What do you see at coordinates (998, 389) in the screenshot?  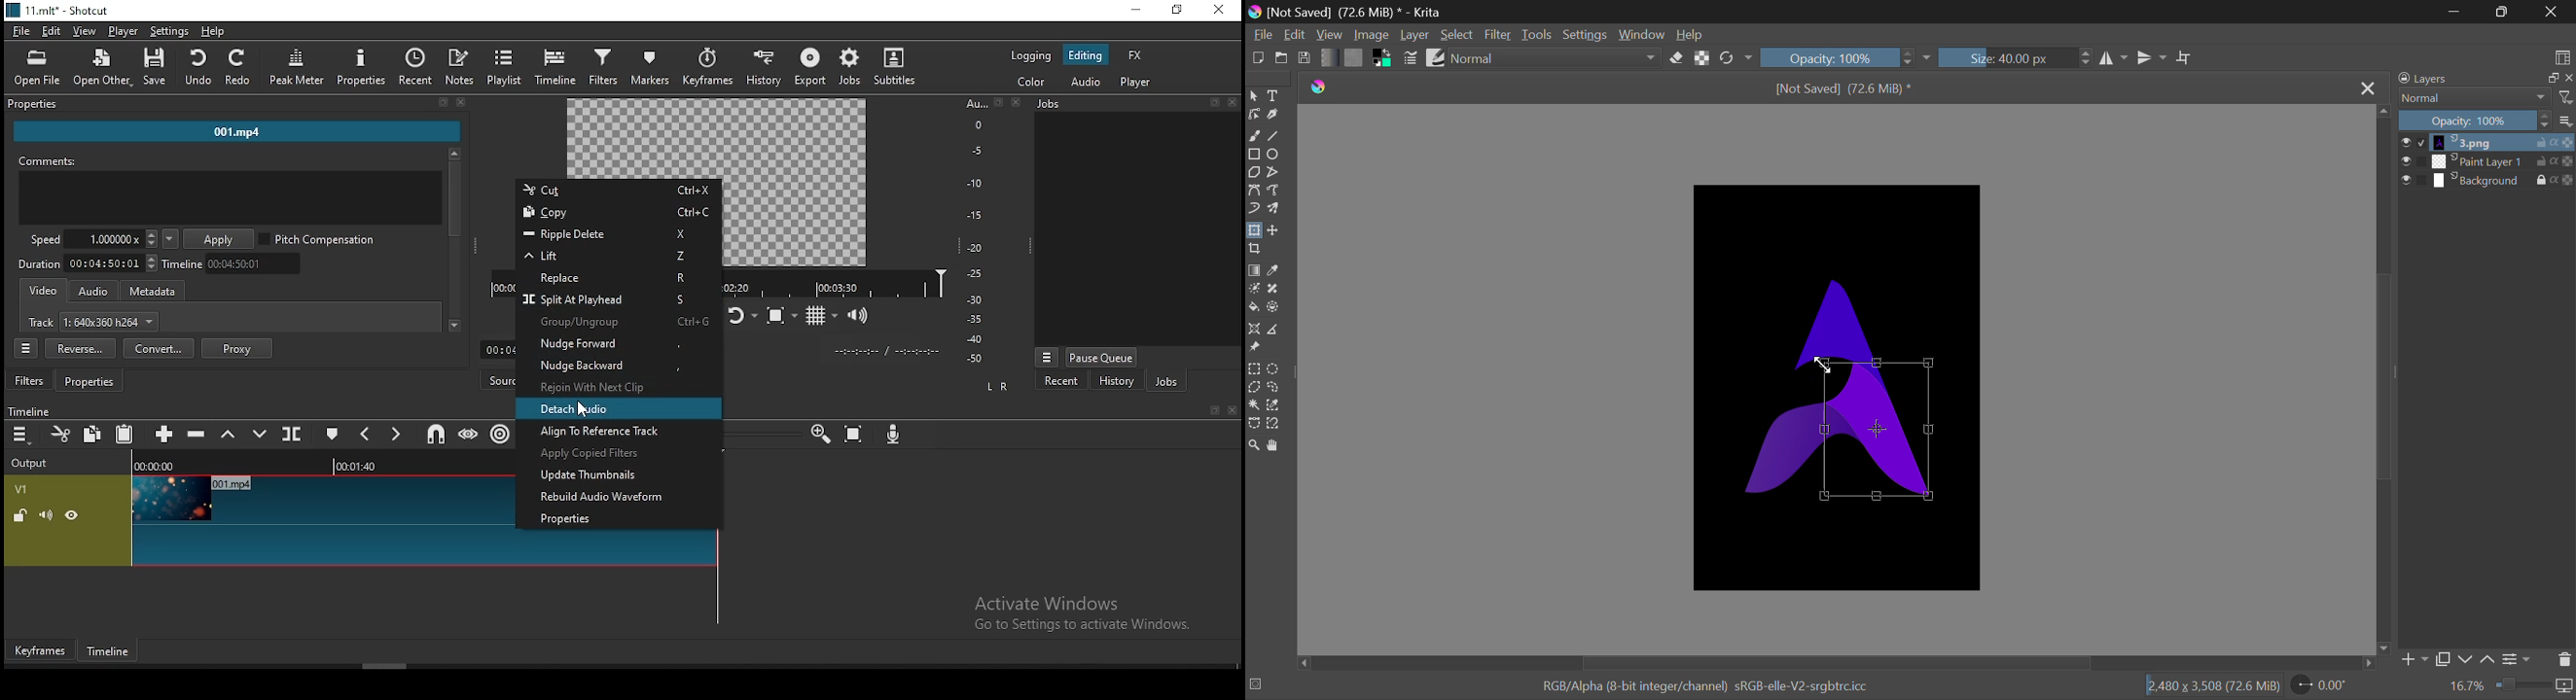 I see `L R` at bounding box center [998, 389].